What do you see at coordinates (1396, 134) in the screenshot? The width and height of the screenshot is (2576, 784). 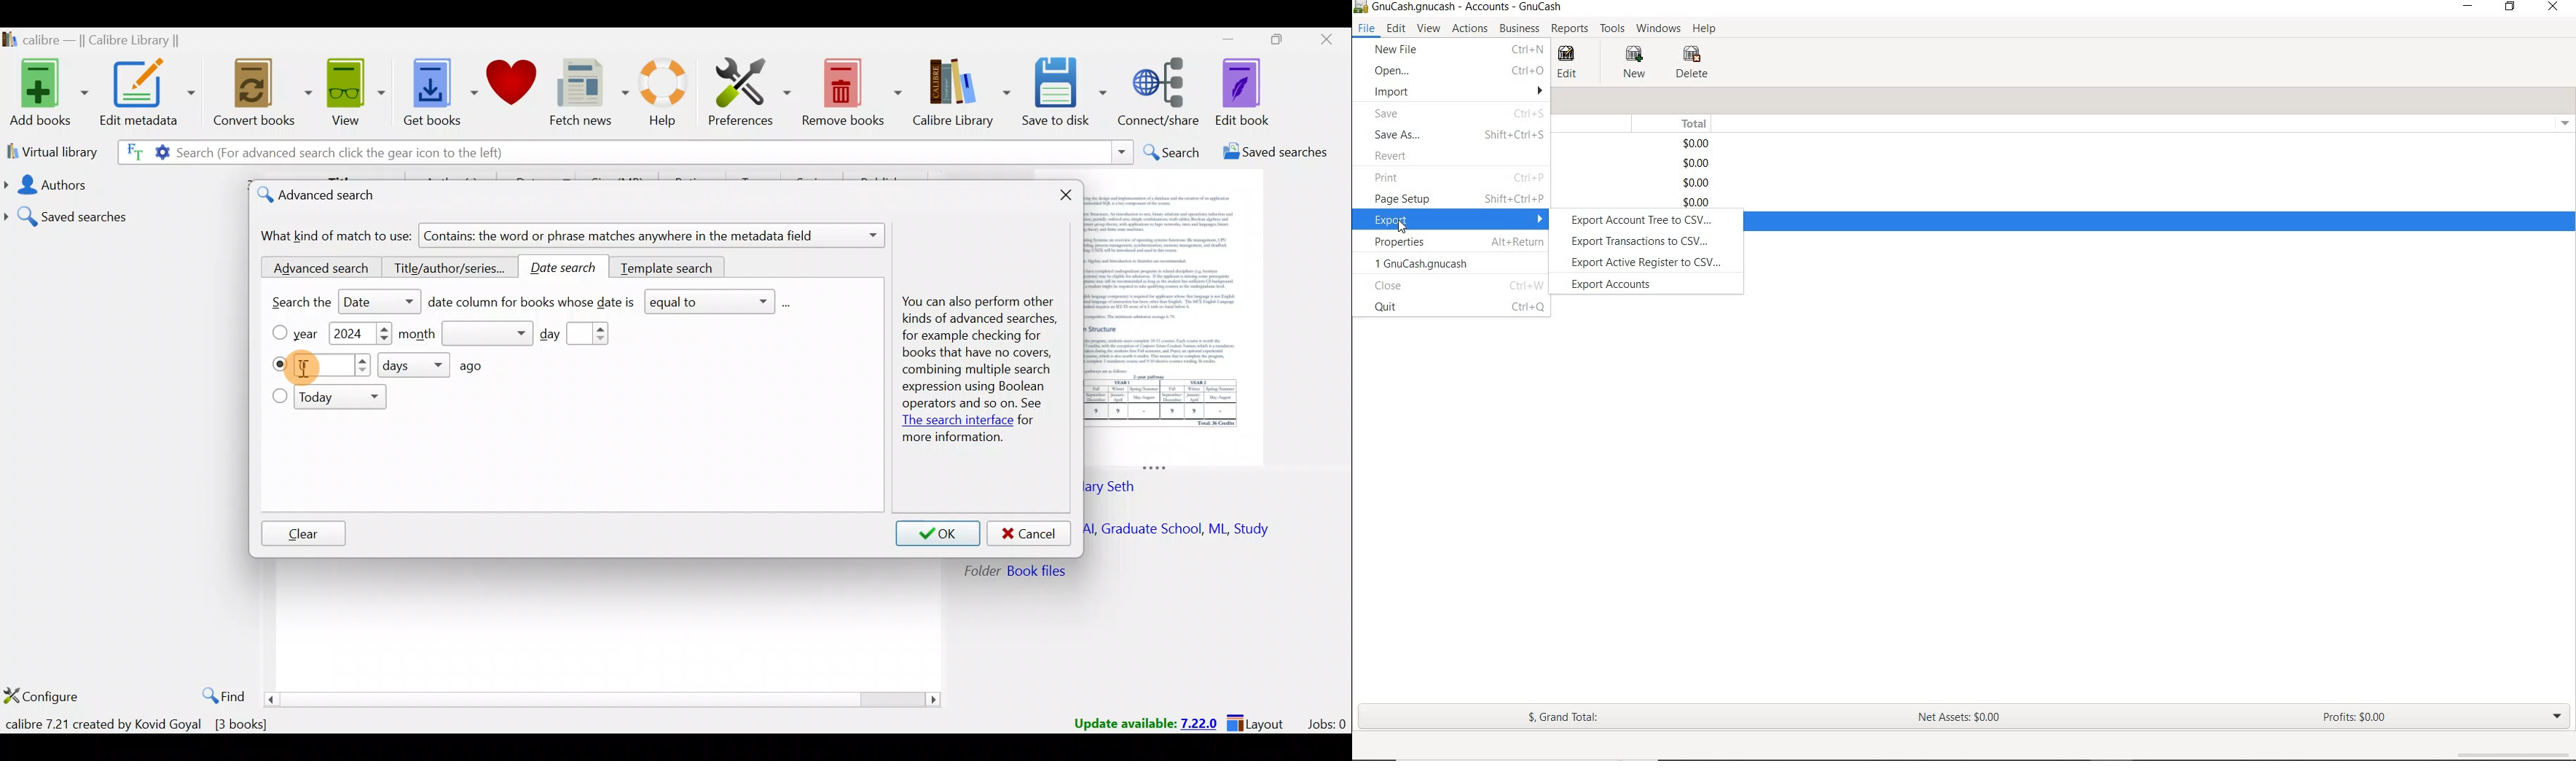 I see `SAVE AS` at bounding box center [1396, 134].